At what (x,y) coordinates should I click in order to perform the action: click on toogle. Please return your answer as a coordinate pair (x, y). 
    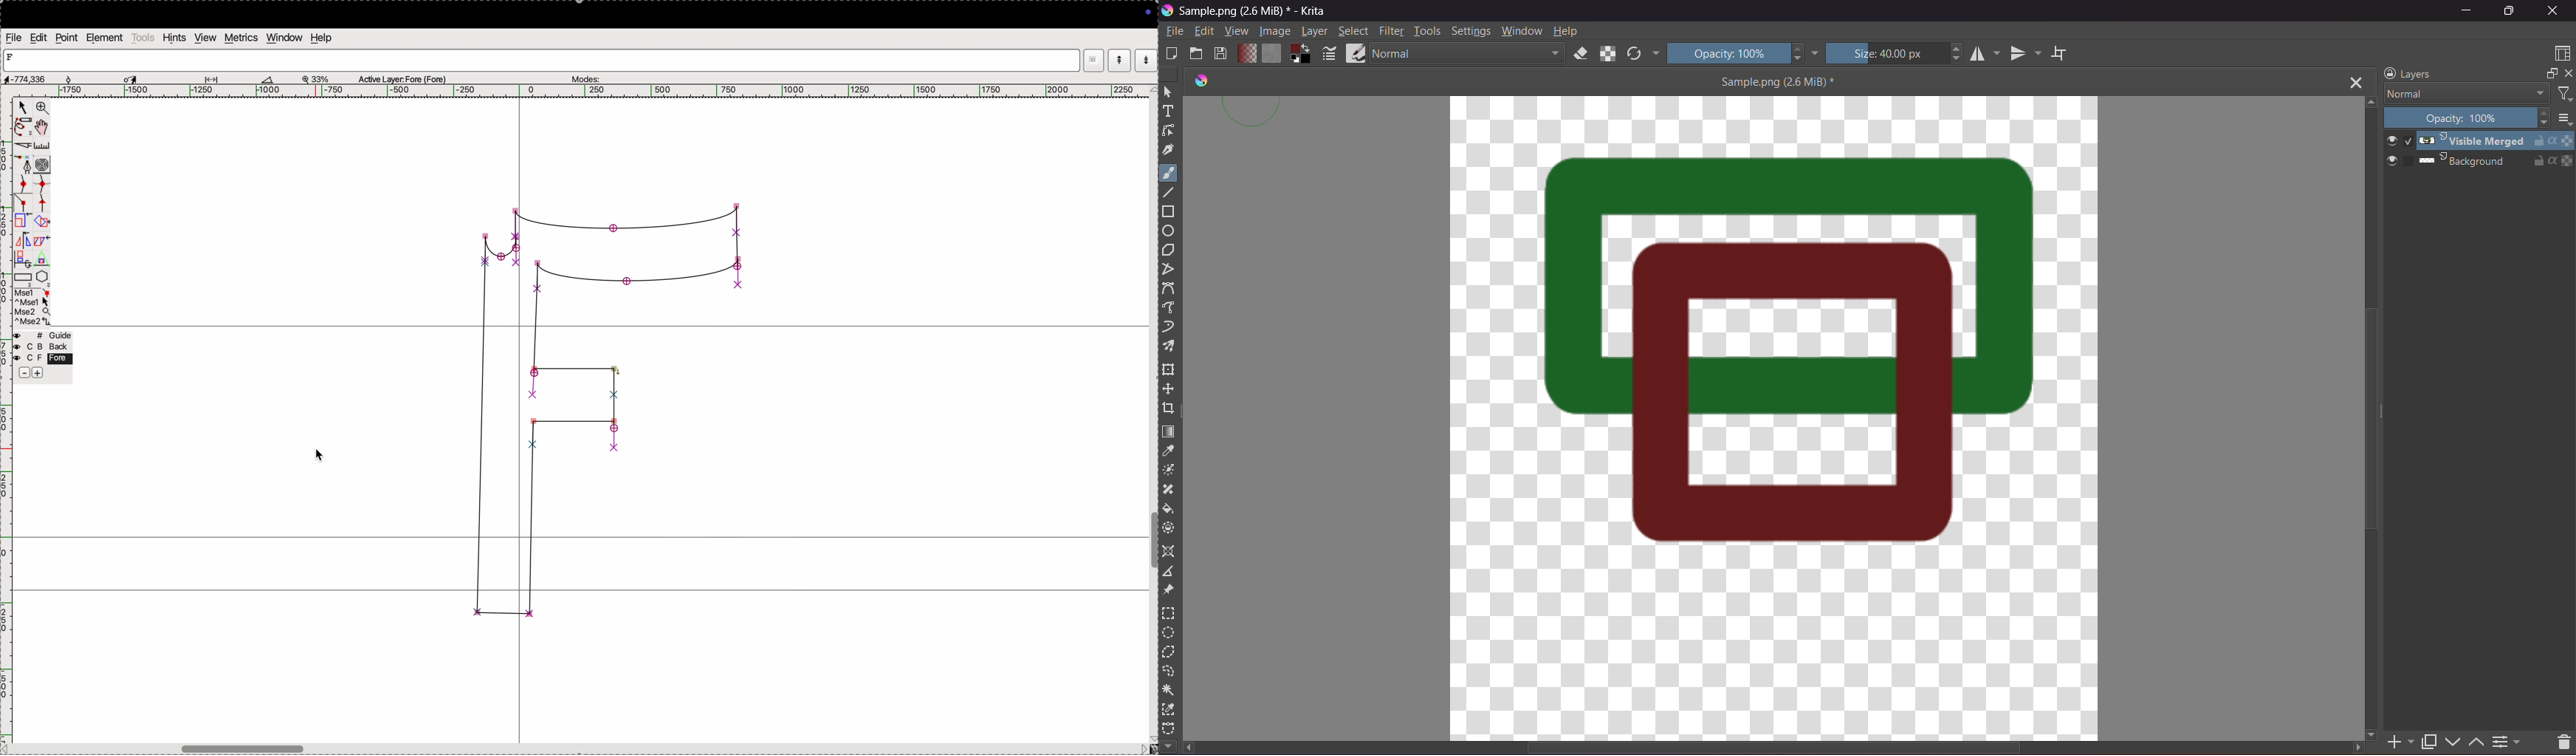
    Looking at the image, I should click on (1154, 544).